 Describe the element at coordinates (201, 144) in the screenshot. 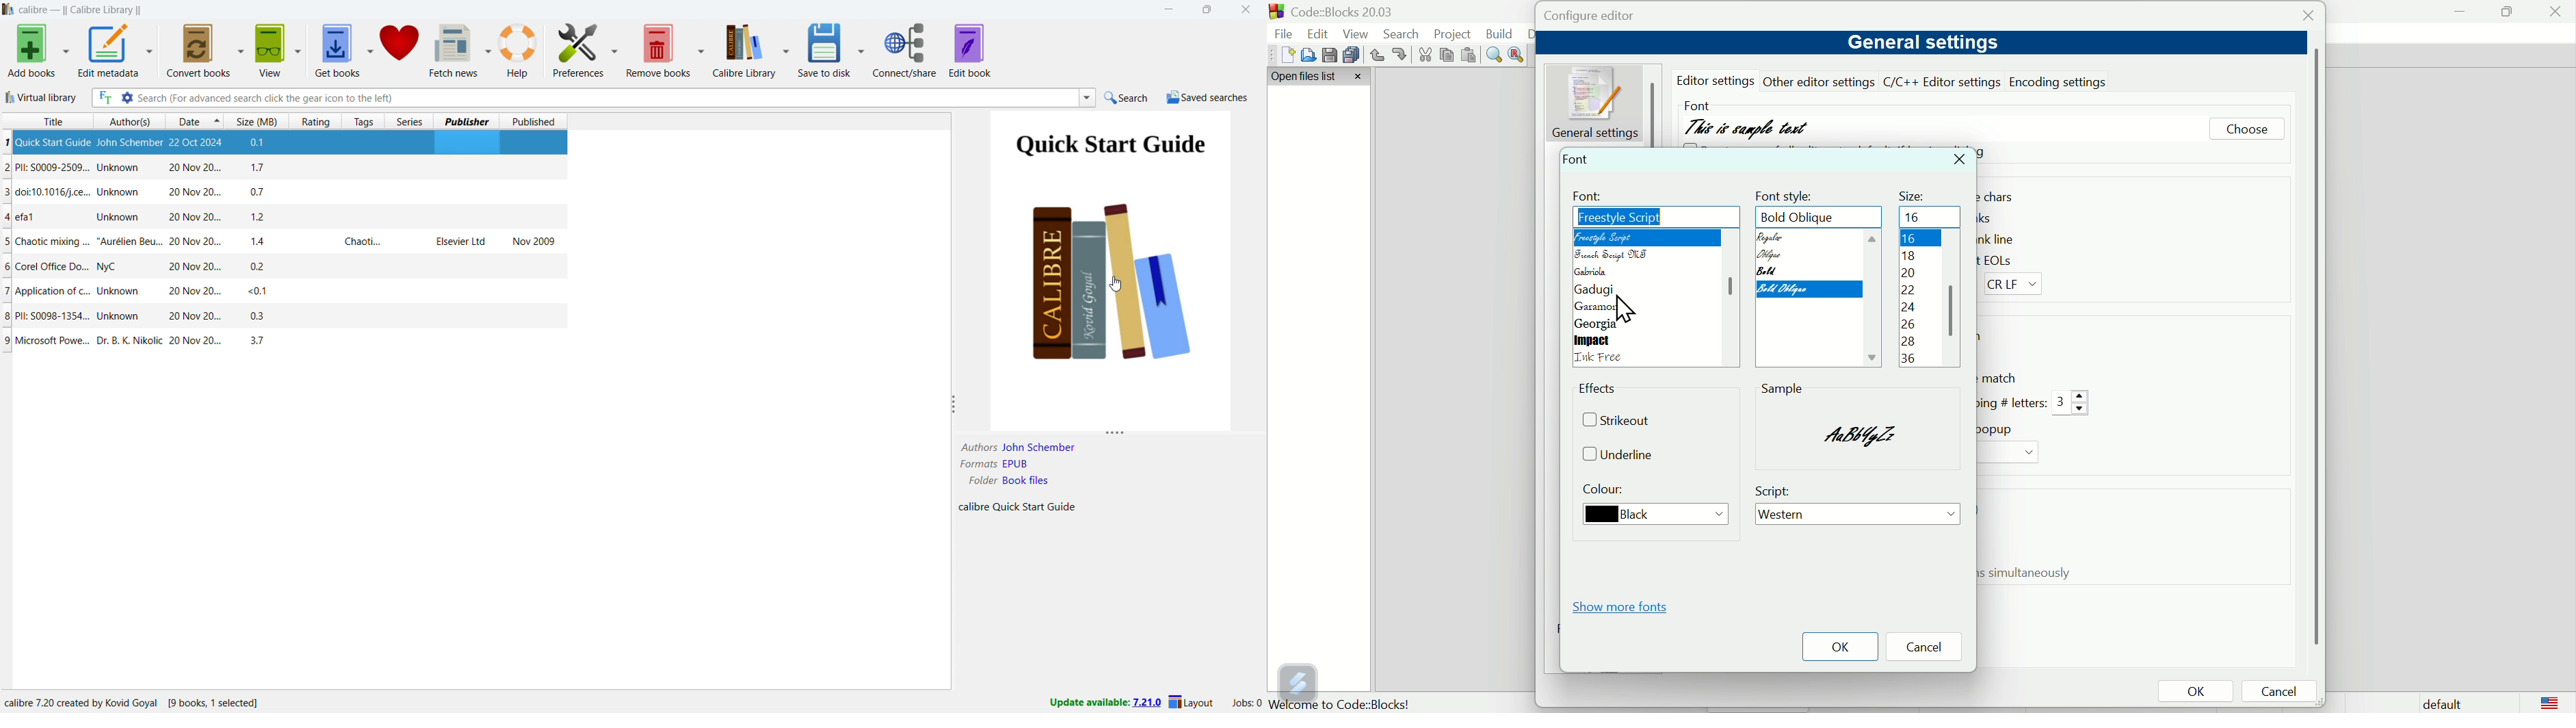

I see `22 Oct 2024` at that location.